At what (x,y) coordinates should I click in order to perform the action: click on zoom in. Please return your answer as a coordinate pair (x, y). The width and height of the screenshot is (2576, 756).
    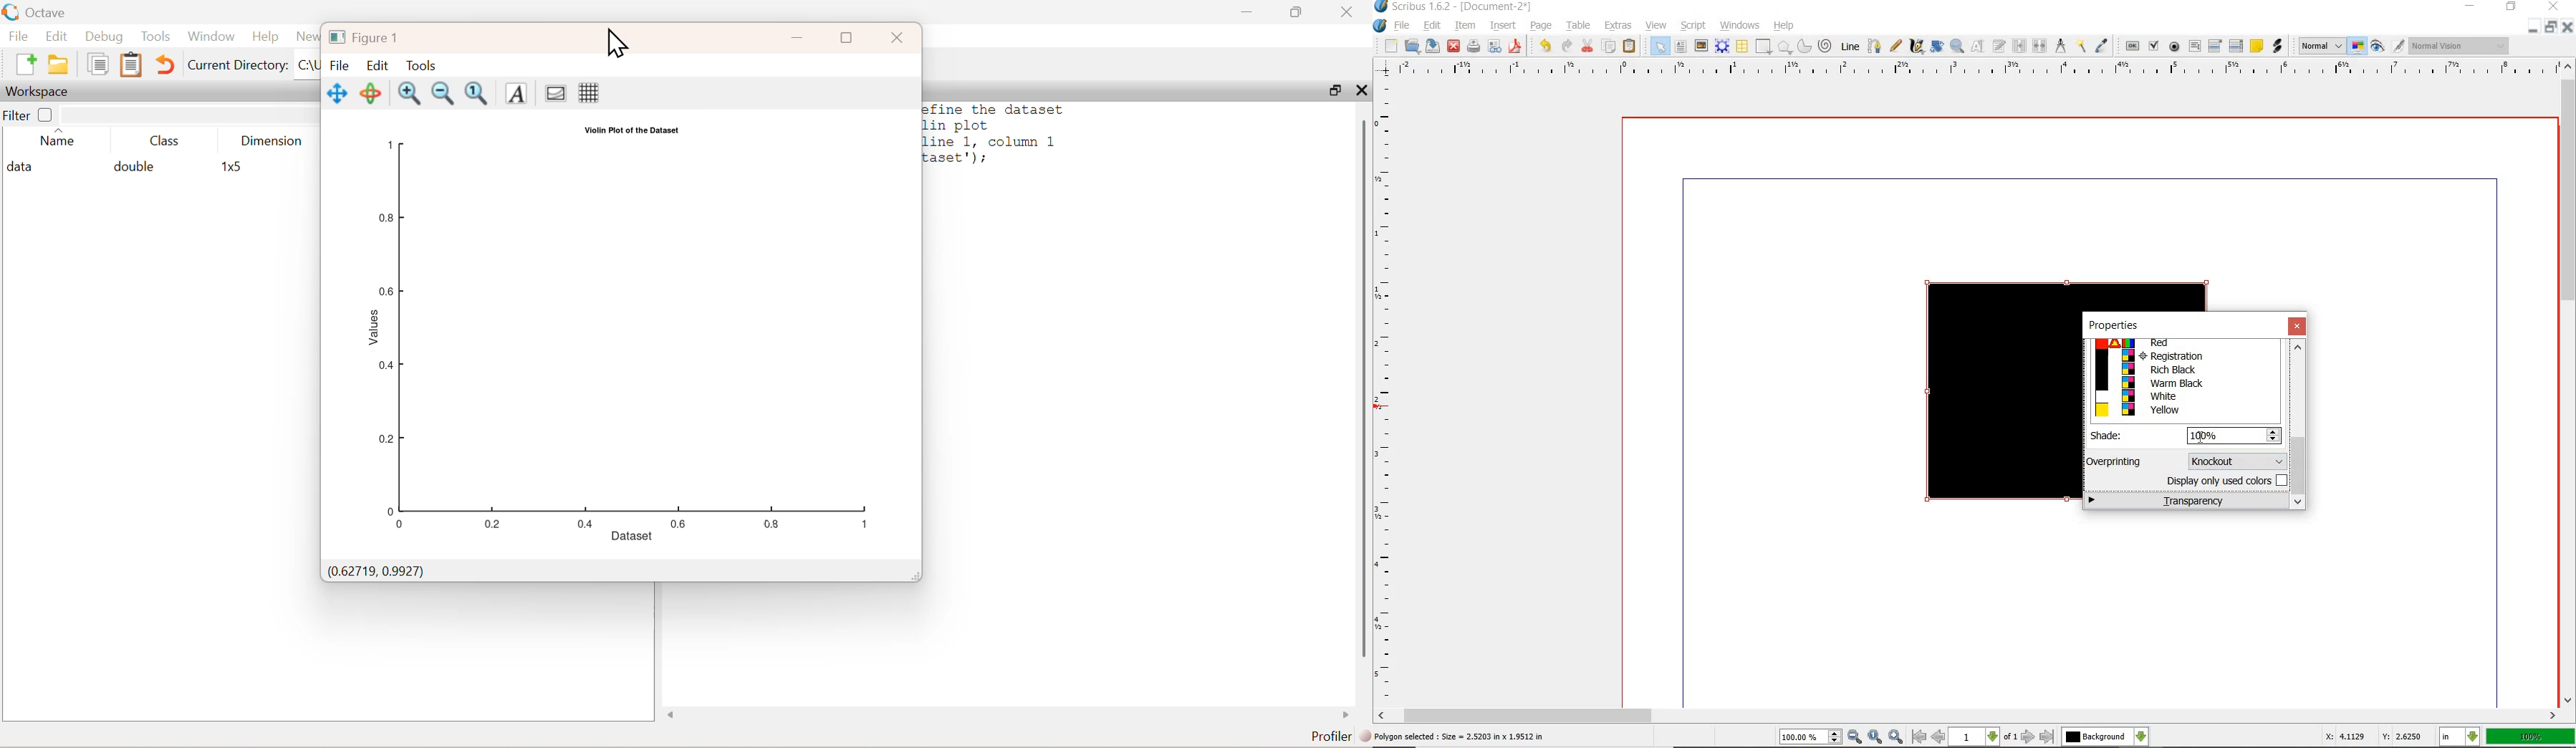
    Looking at the image, I should click on (410, 92).